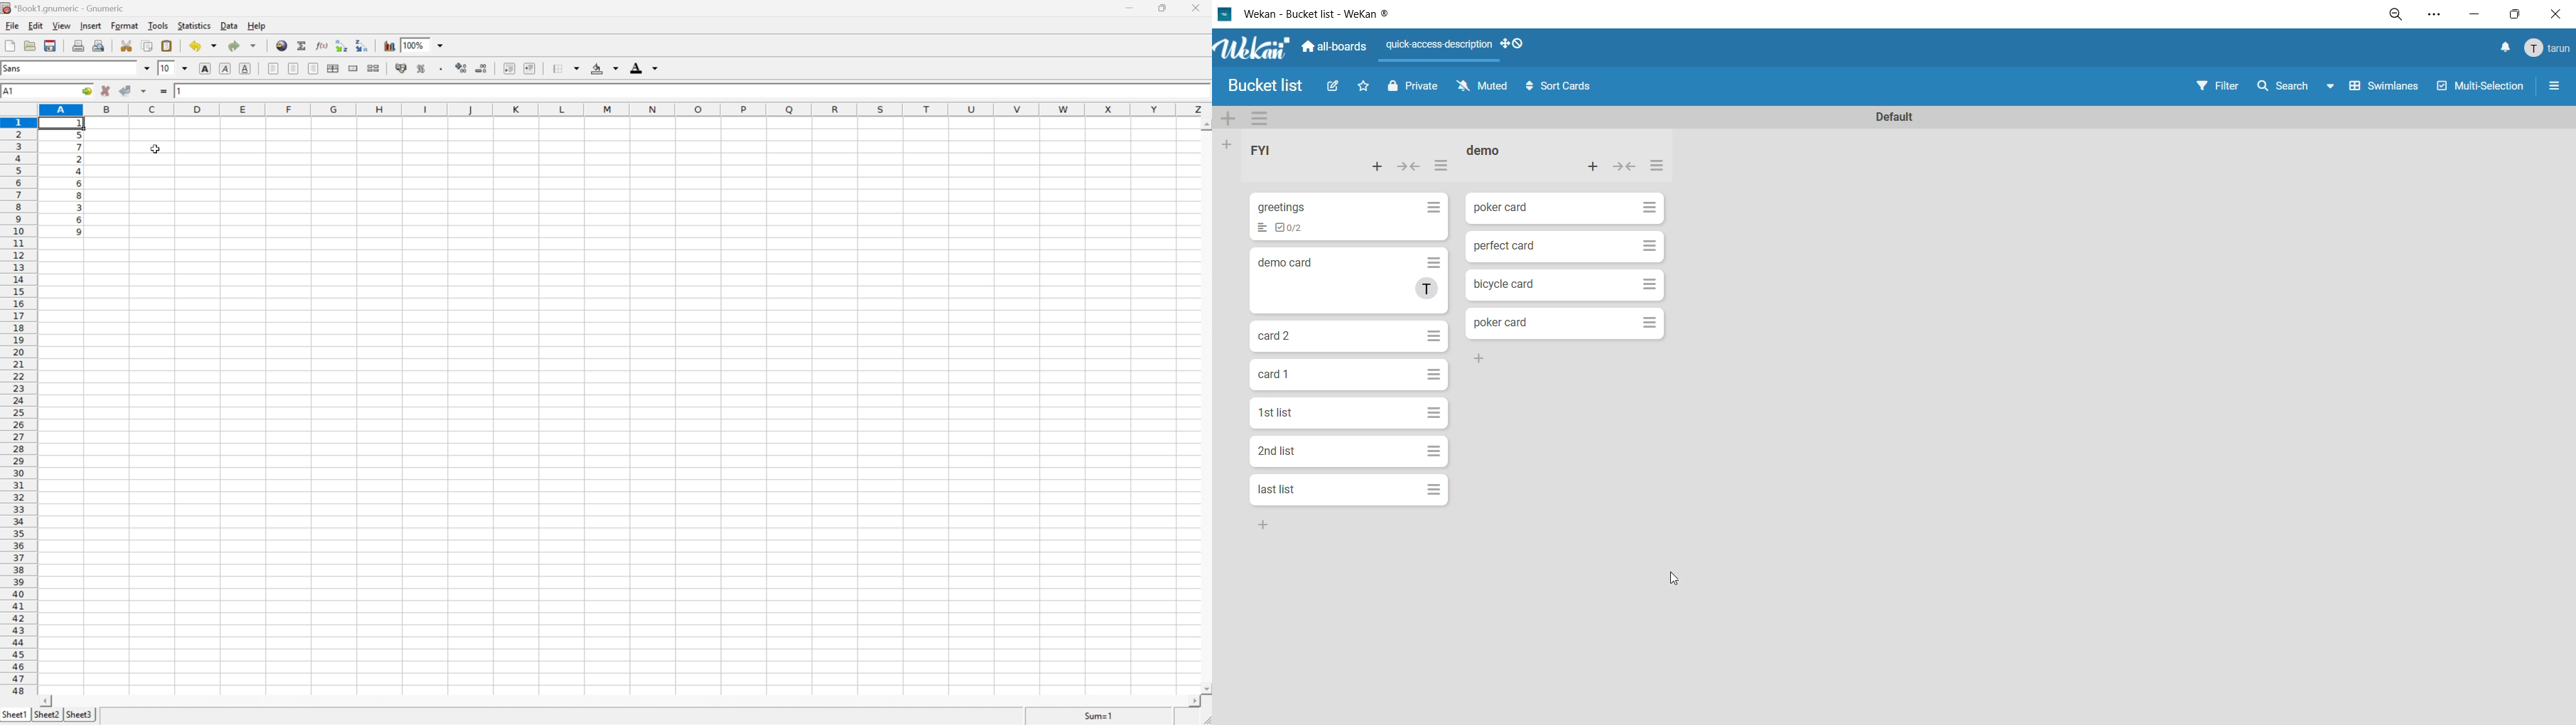  What do you see at coordinates (2387, 89) in the screenshot?
I see `swimlanes` at bounding box center [2387, 89].